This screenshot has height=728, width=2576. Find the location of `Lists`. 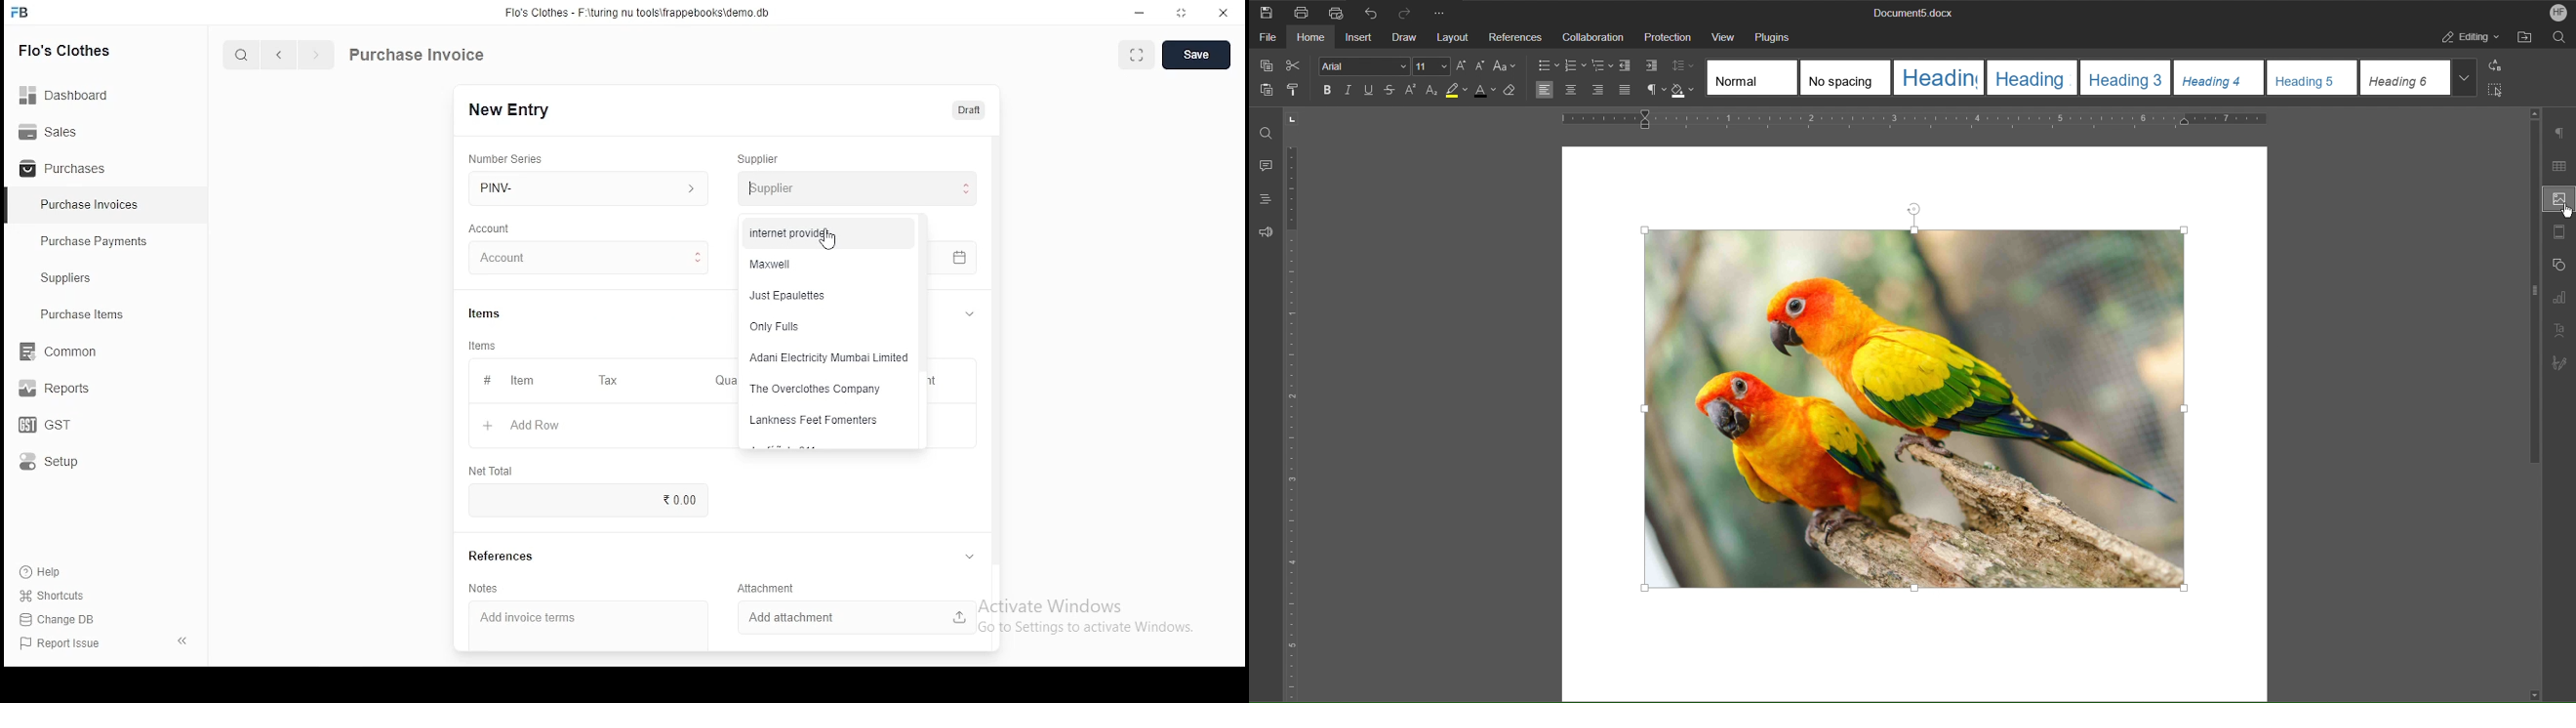

Lists is located at coordinates (1575, 65).